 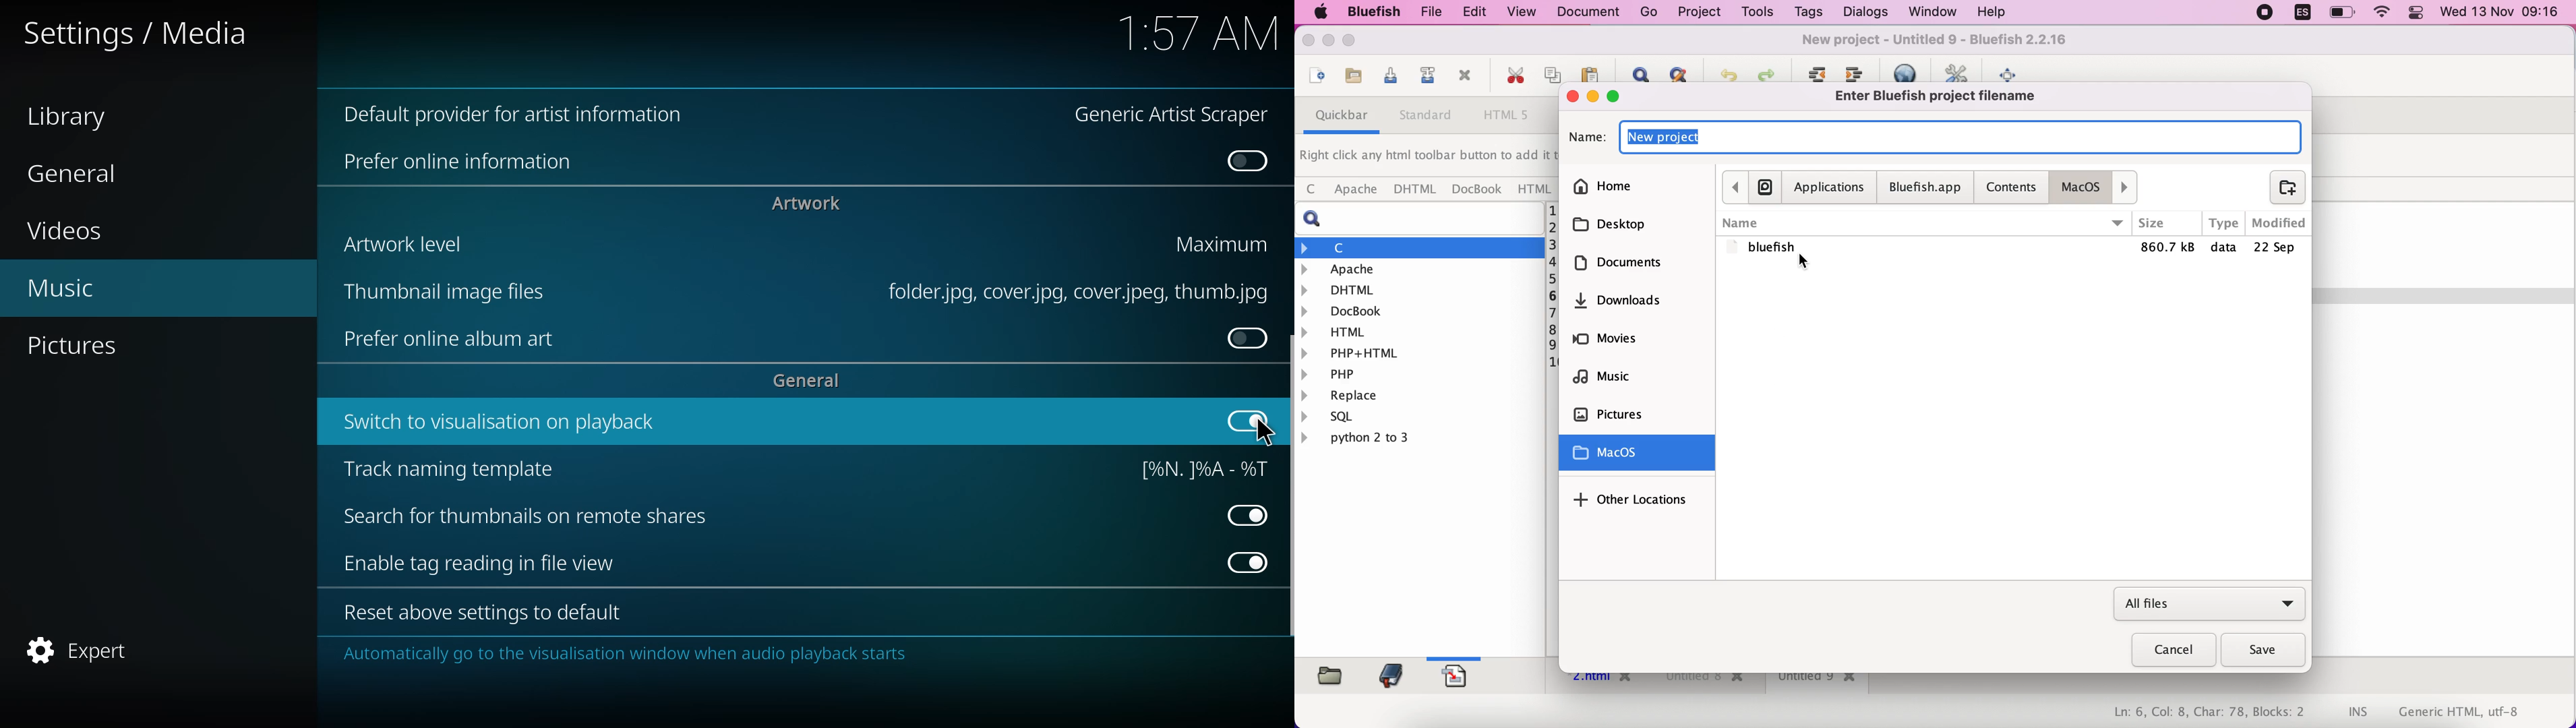 I want to click on library, so click(x=76, y=119).